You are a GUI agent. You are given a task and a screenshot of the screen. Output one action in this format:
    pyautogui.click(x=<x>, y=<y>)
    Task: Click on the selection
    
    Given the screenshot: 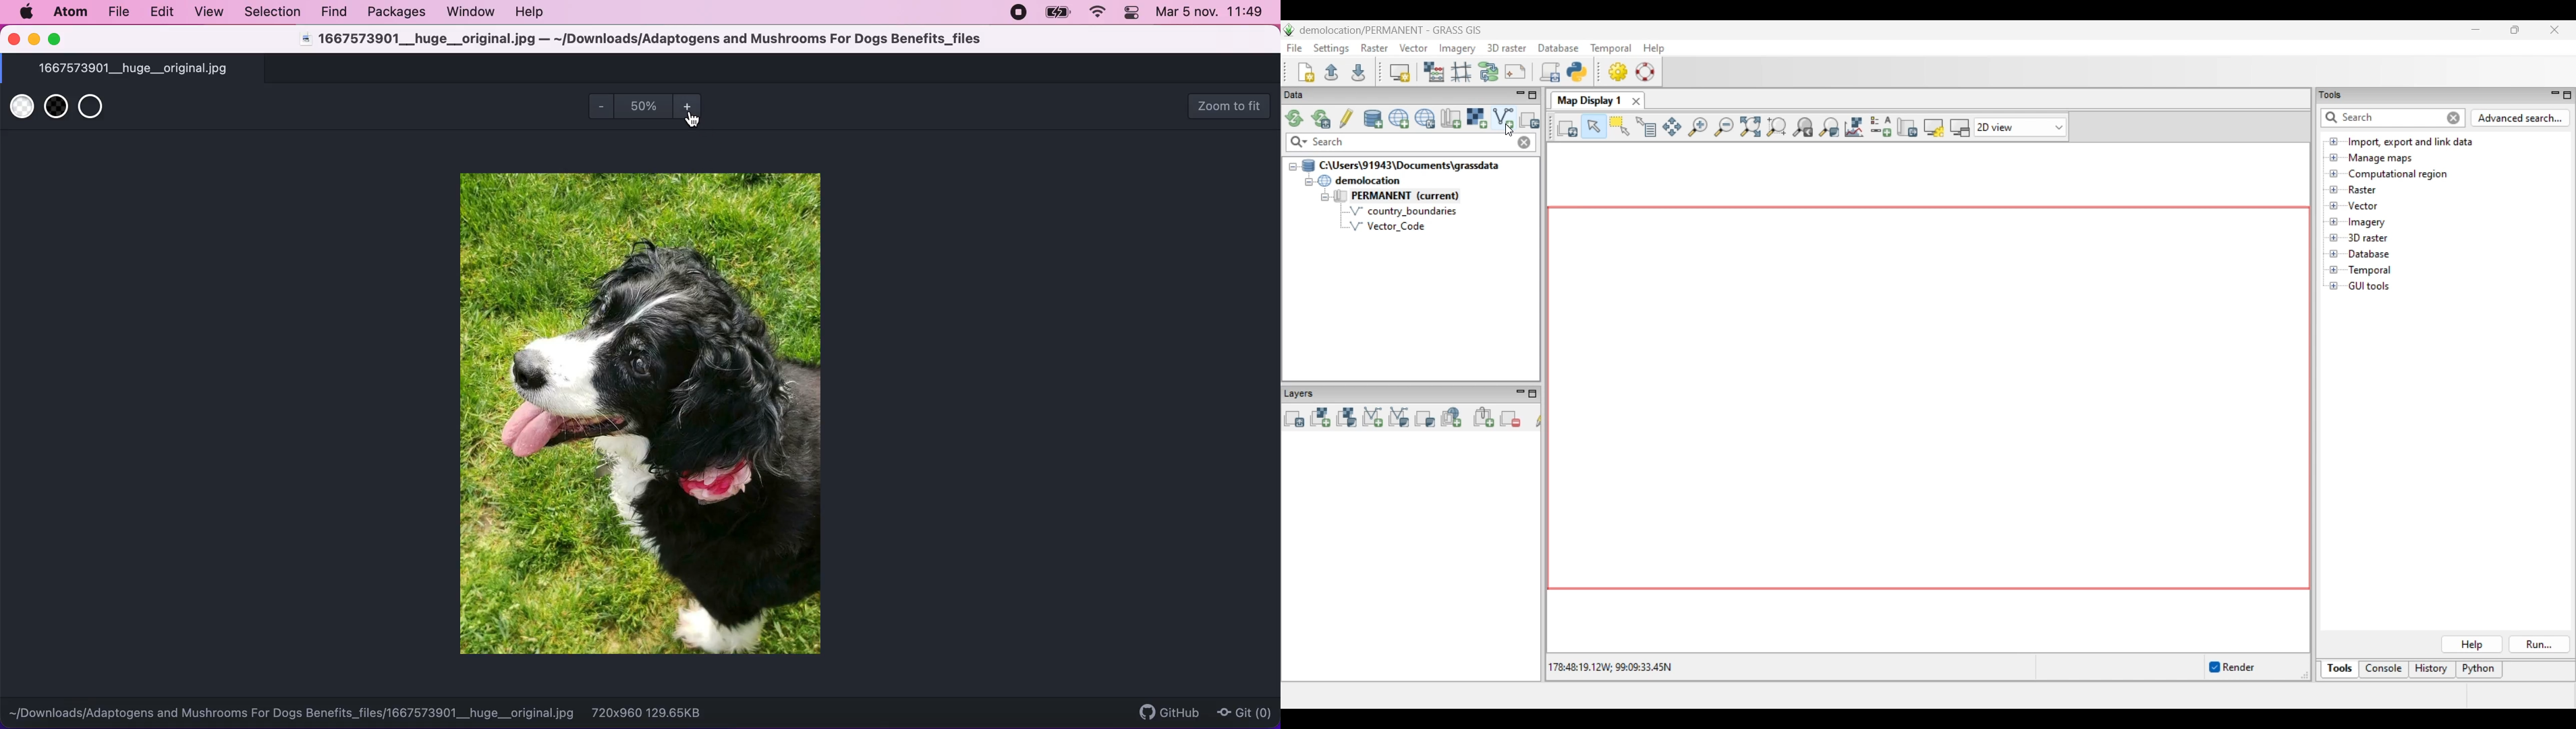 What is the action you would take?
    pyautogui.click(x=273, y=12)
    